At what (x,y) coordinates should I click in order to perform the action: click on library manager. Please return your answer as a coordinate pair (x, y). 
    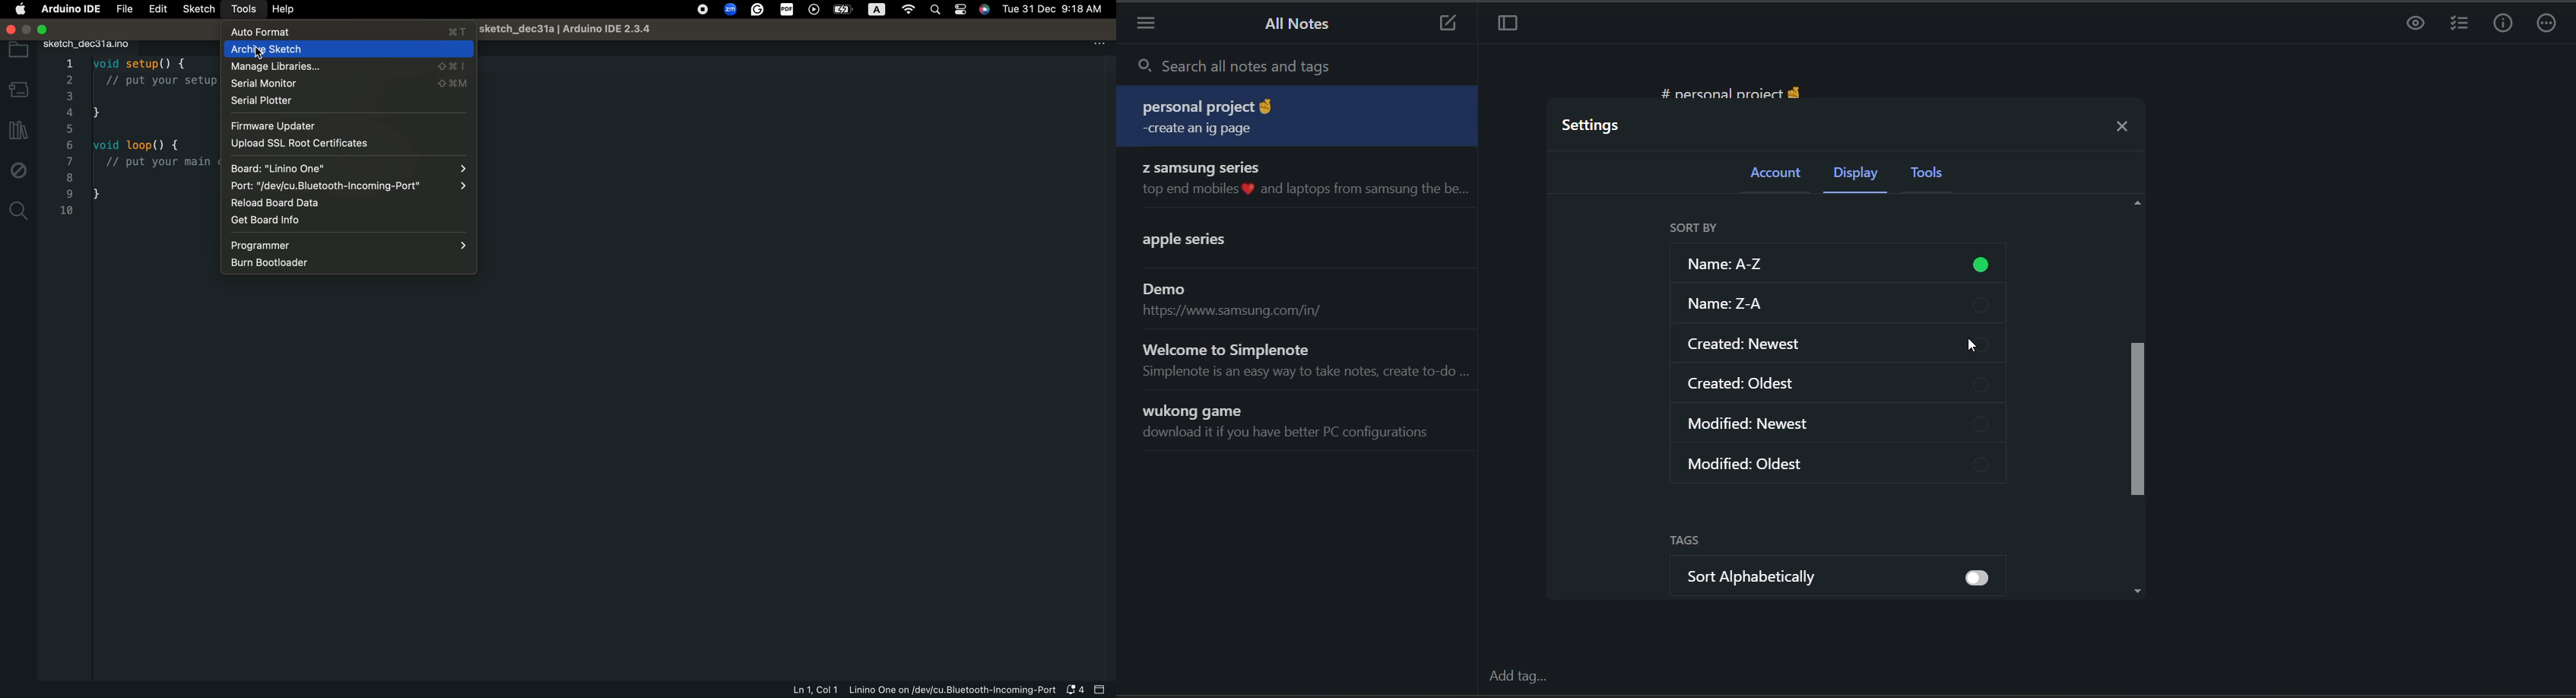
    Looking at the image, I should click on (18, 130).